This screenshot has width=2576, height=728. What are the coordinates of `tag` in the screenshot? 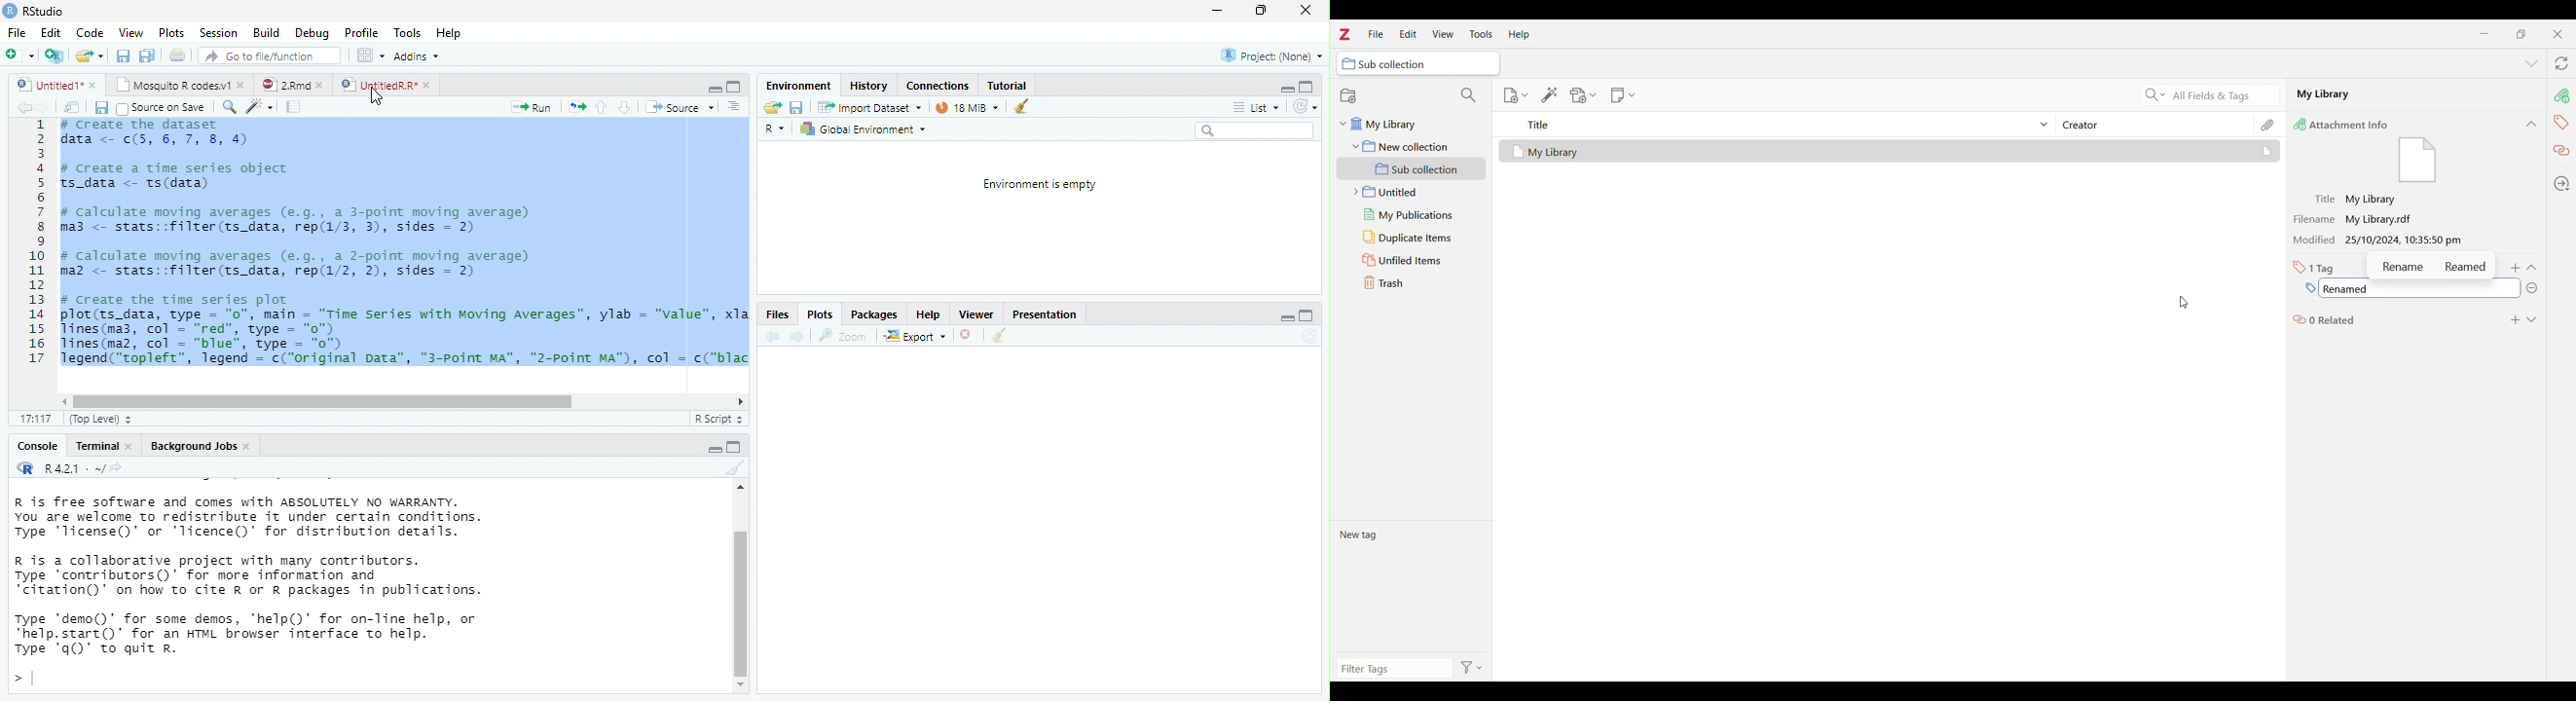 It's located at (2561, 121).